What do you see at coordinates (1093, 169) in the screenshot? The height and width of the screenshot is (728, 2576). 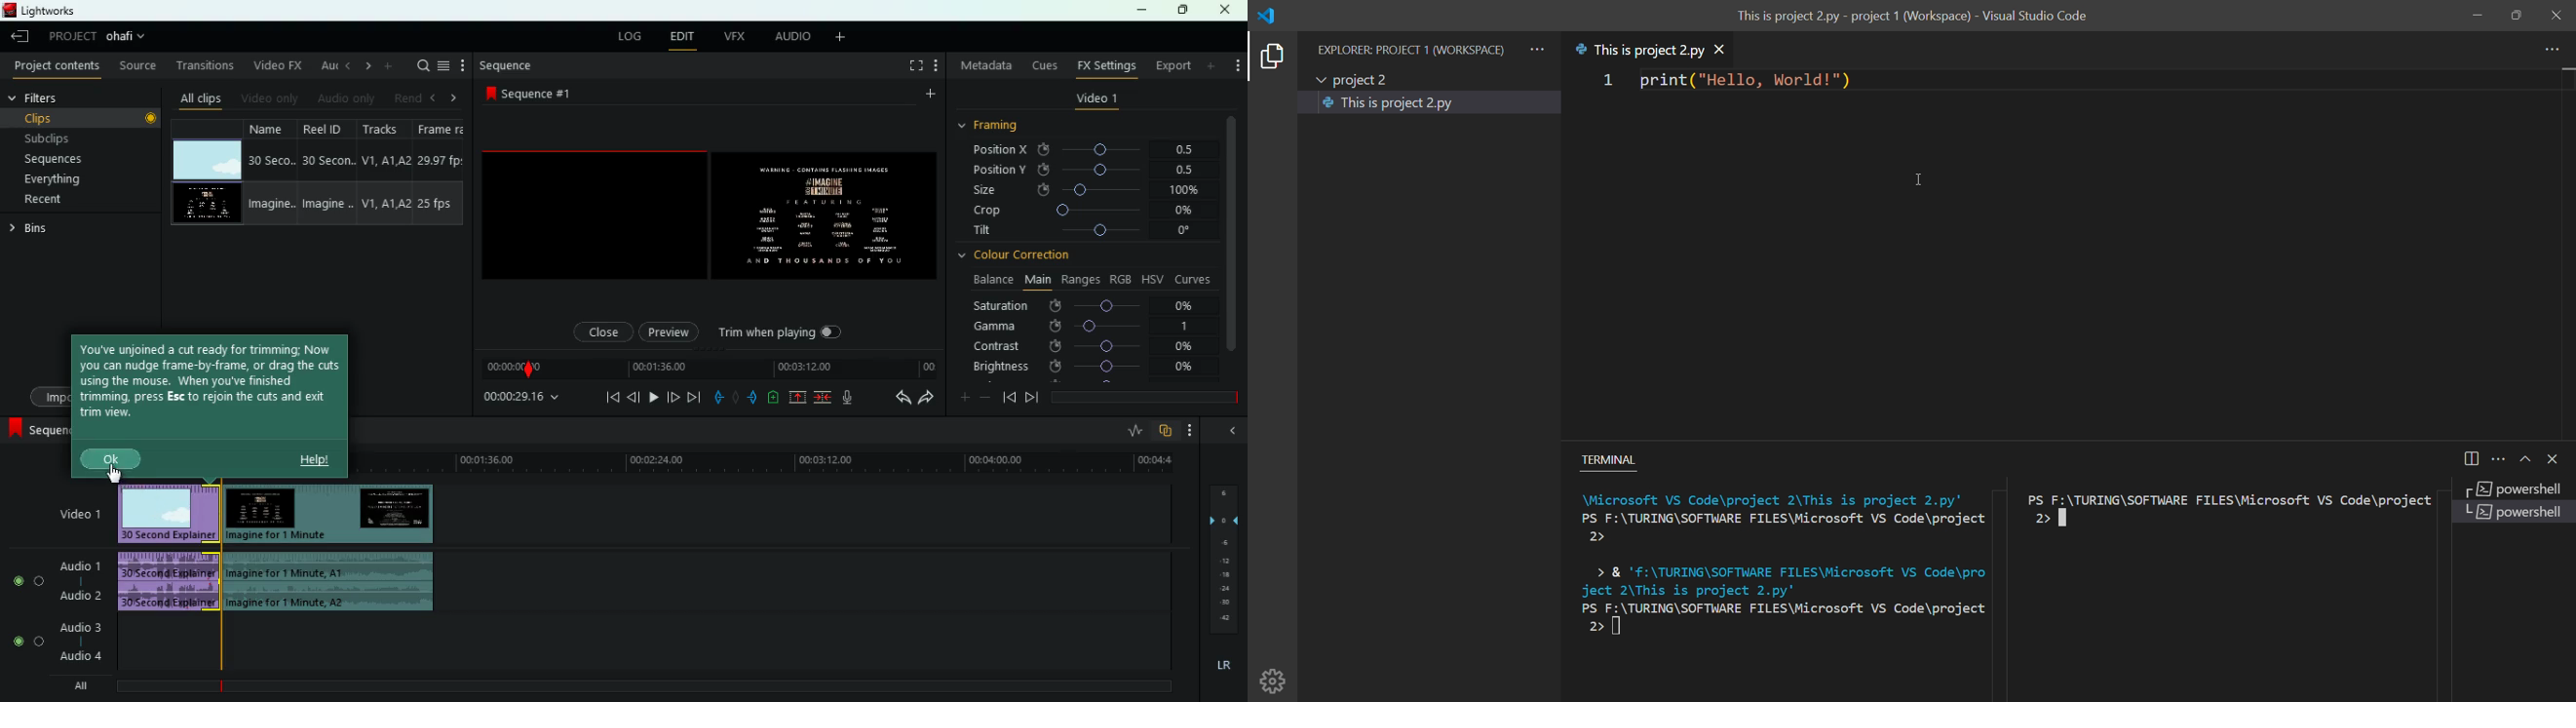 I see `position y` at bounding box center [1093, 169].